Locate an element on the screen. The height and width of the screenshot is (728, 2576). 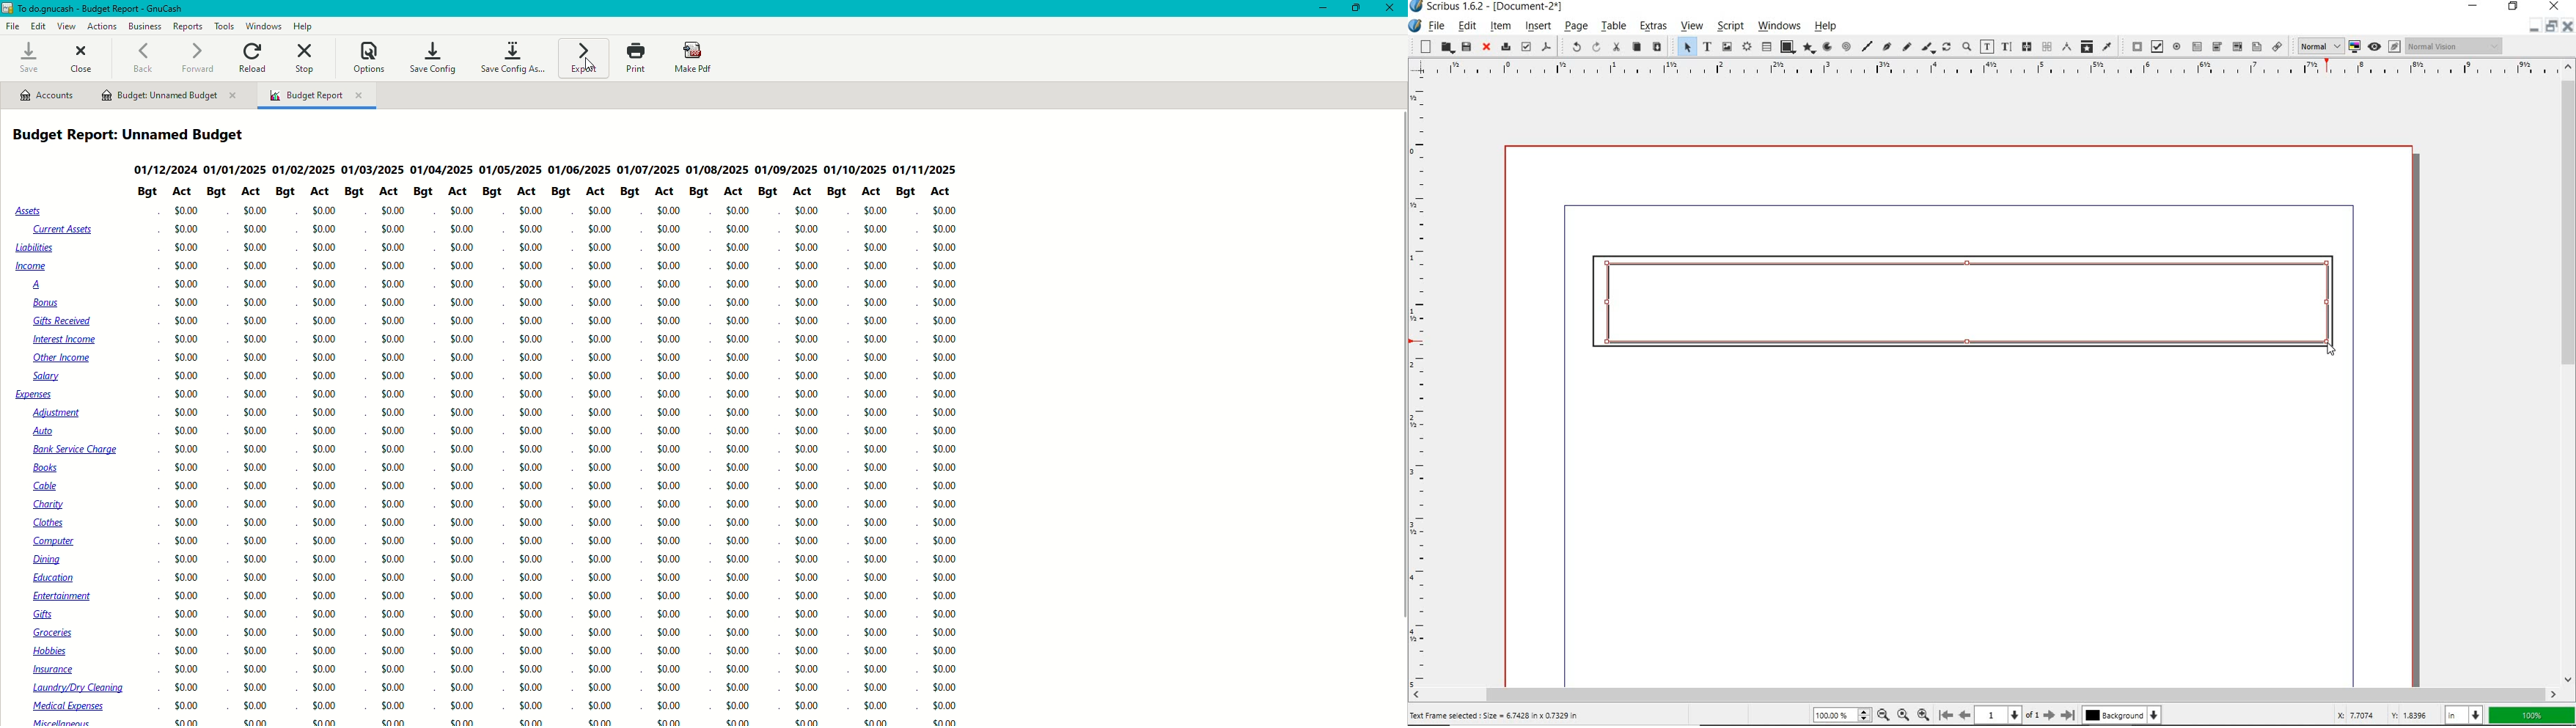
$0.00 is located at coordinates (532, 653).